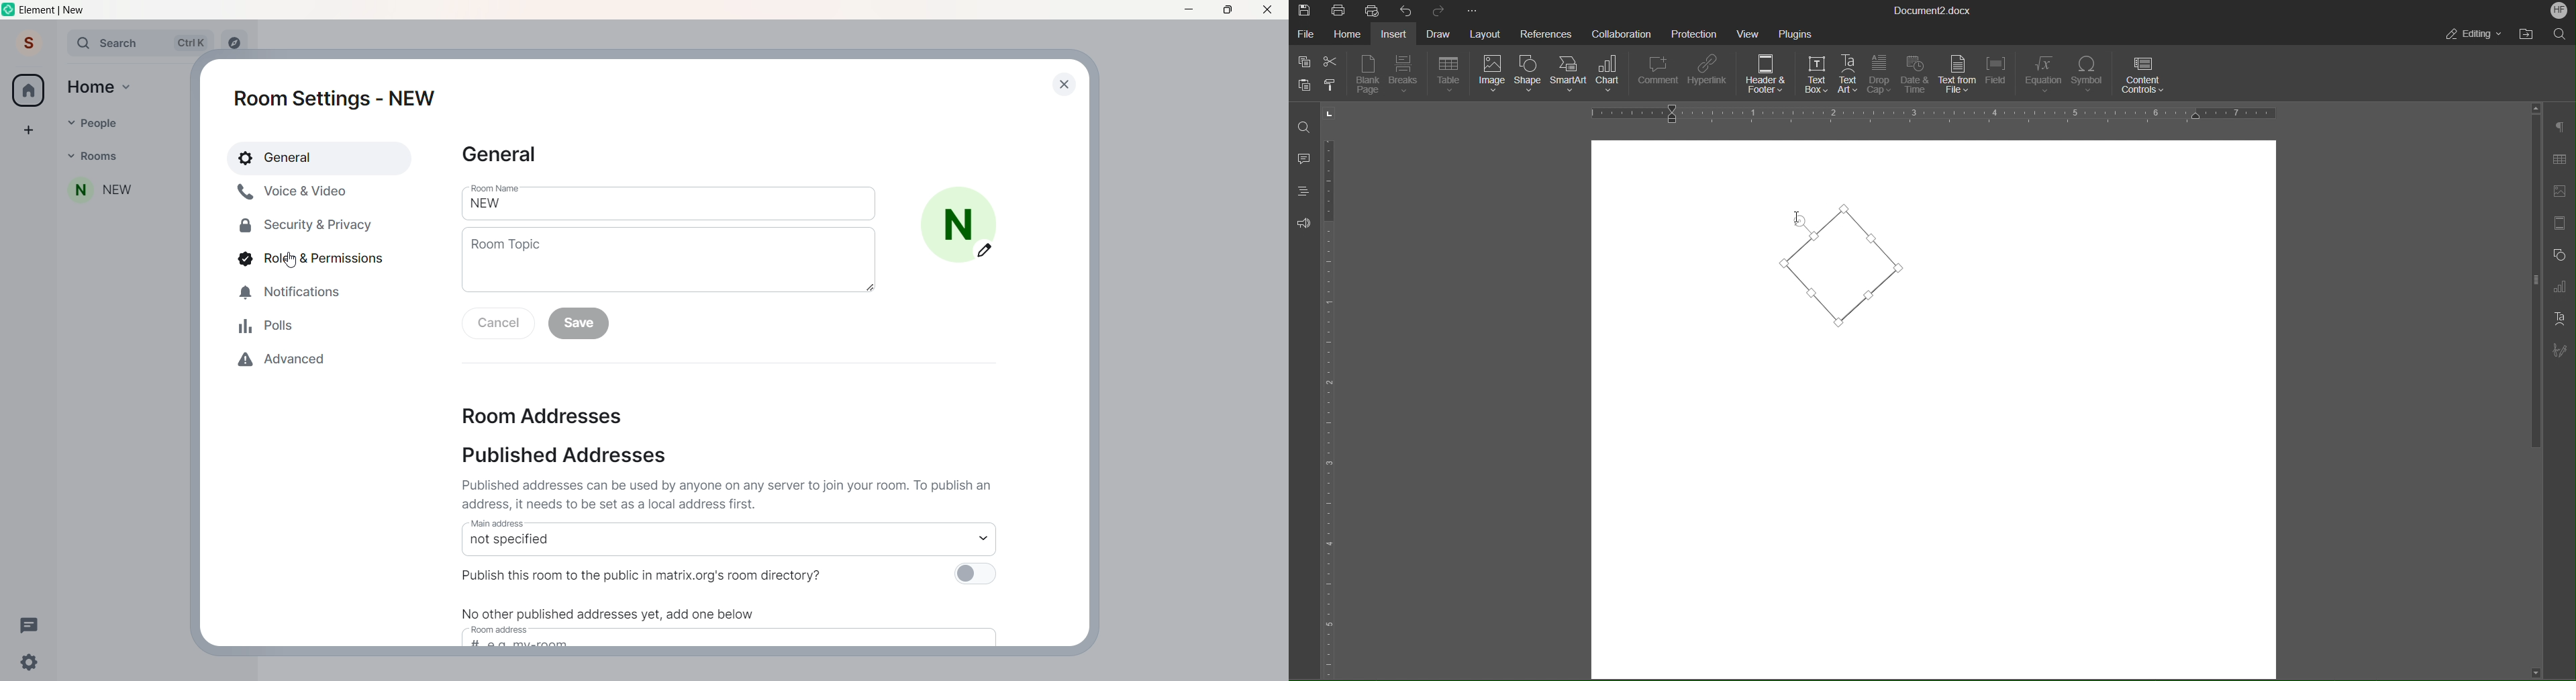 This screenshot has height=700, width=2576. I want to click on Paragraph Settings, so click(2560, 128).